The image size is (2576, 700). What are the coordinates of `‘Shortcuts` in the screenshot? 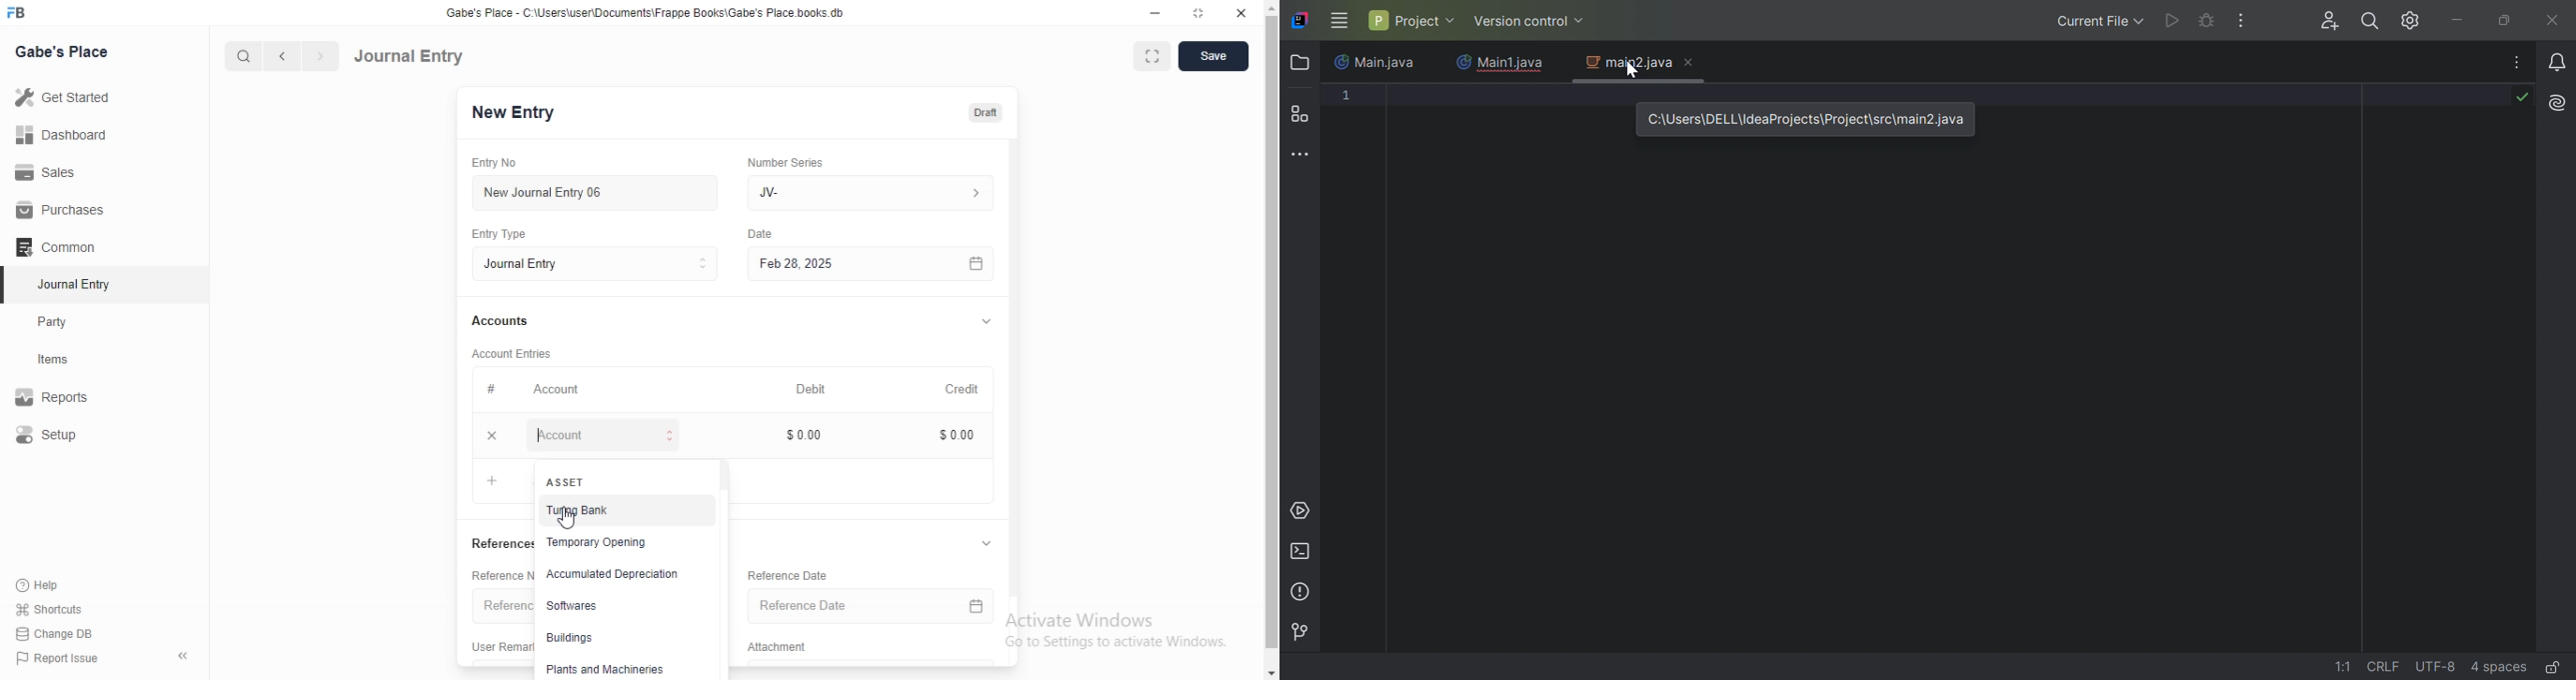 It's located at (62, 609).